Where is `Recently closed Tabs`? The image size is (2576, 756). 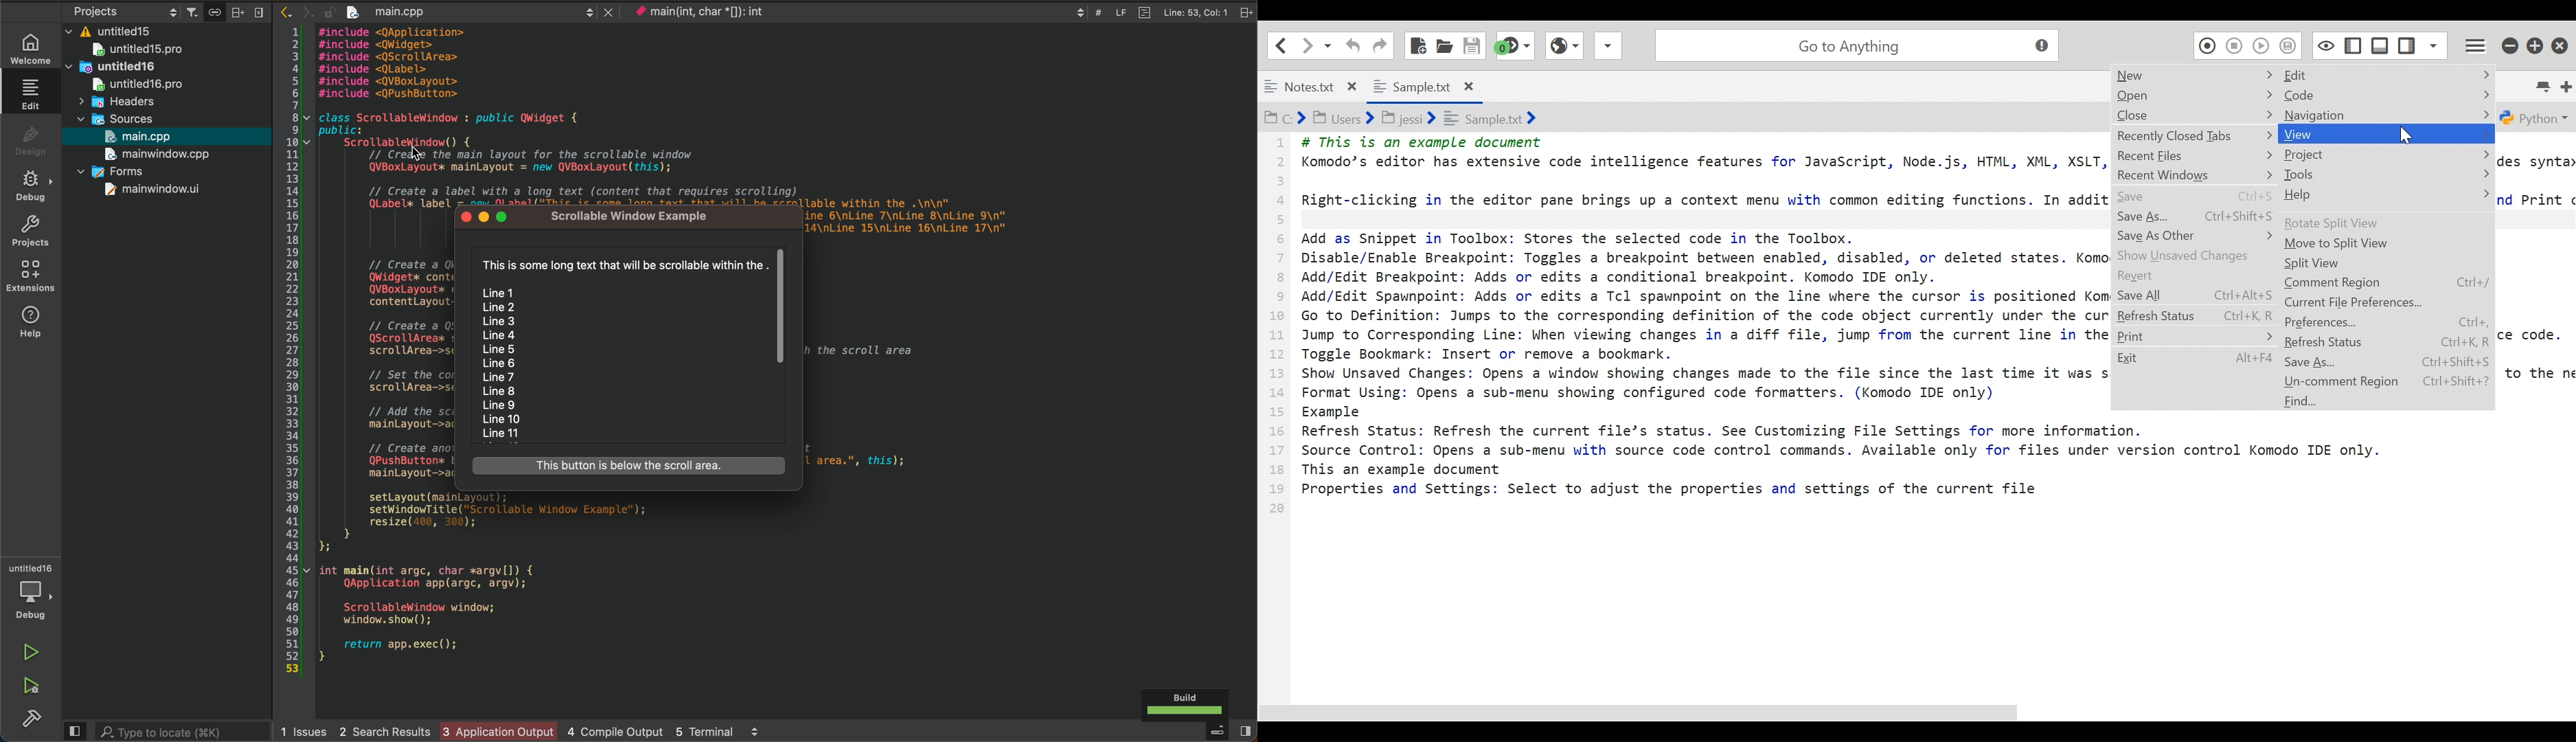 Recently closed Tabs is located at coordinates (2196, 135).